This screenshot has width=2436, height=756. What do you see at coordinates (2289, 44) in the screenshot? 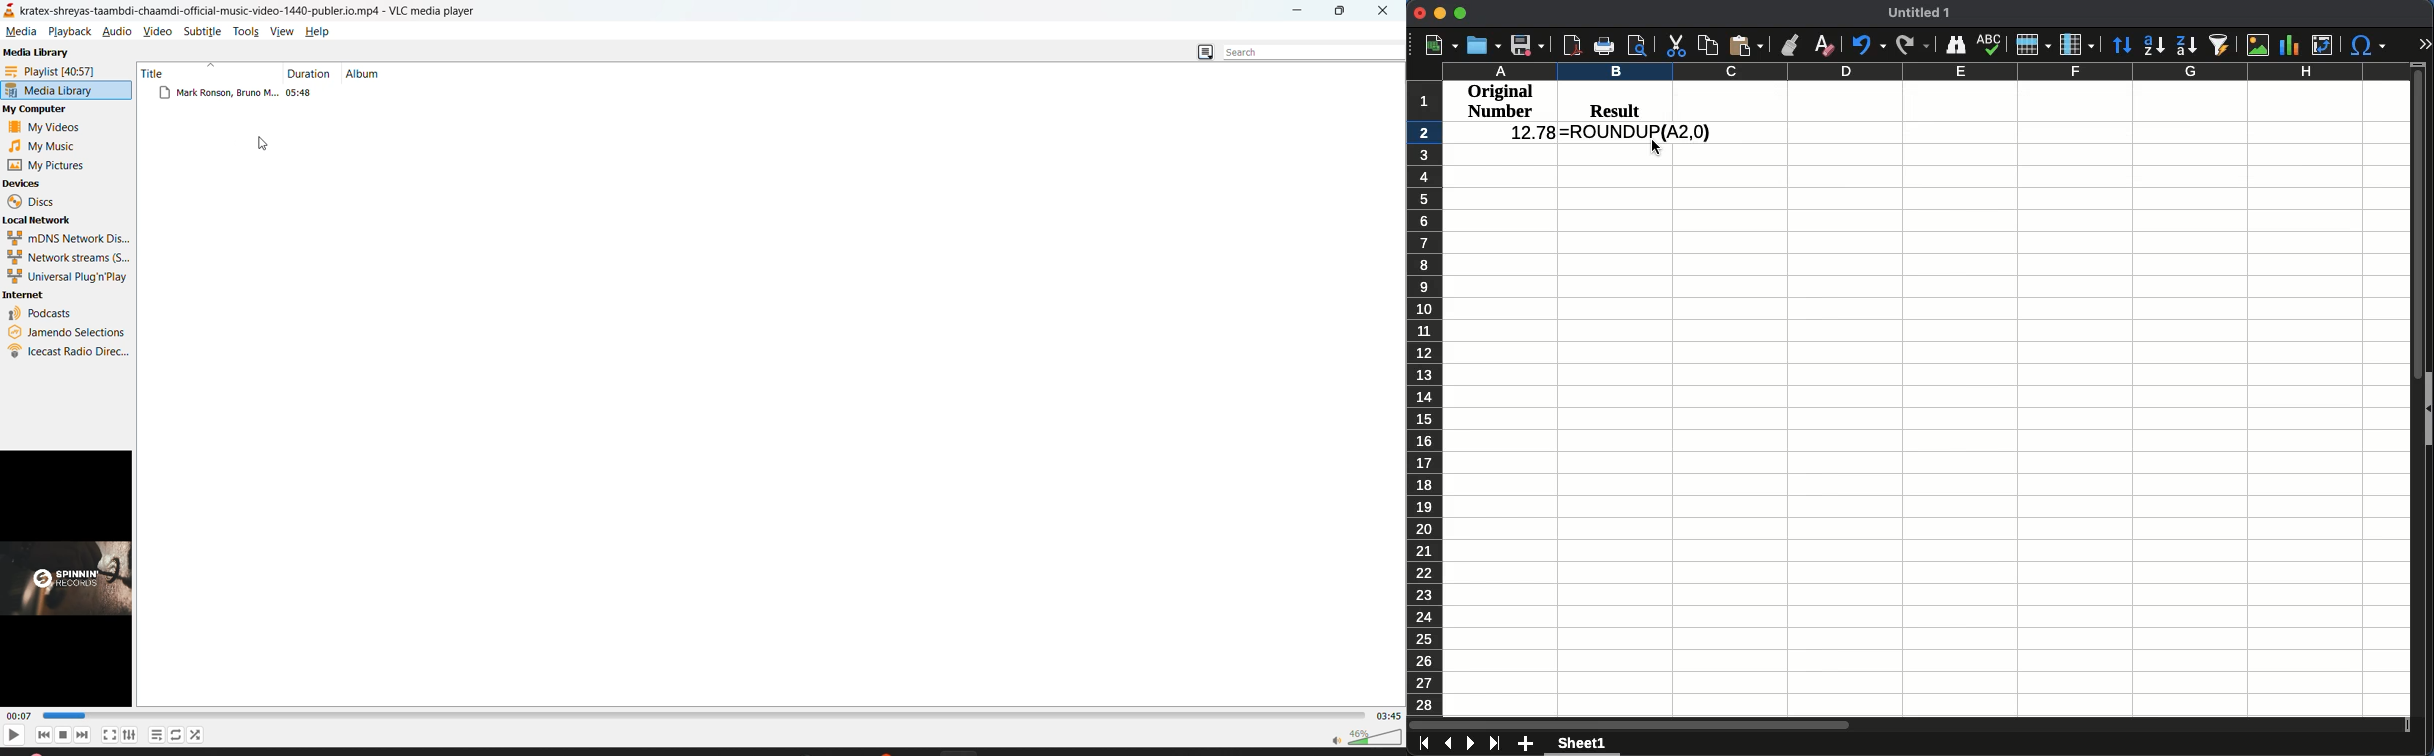
I see `chart` at bounding box center [2289, 44].